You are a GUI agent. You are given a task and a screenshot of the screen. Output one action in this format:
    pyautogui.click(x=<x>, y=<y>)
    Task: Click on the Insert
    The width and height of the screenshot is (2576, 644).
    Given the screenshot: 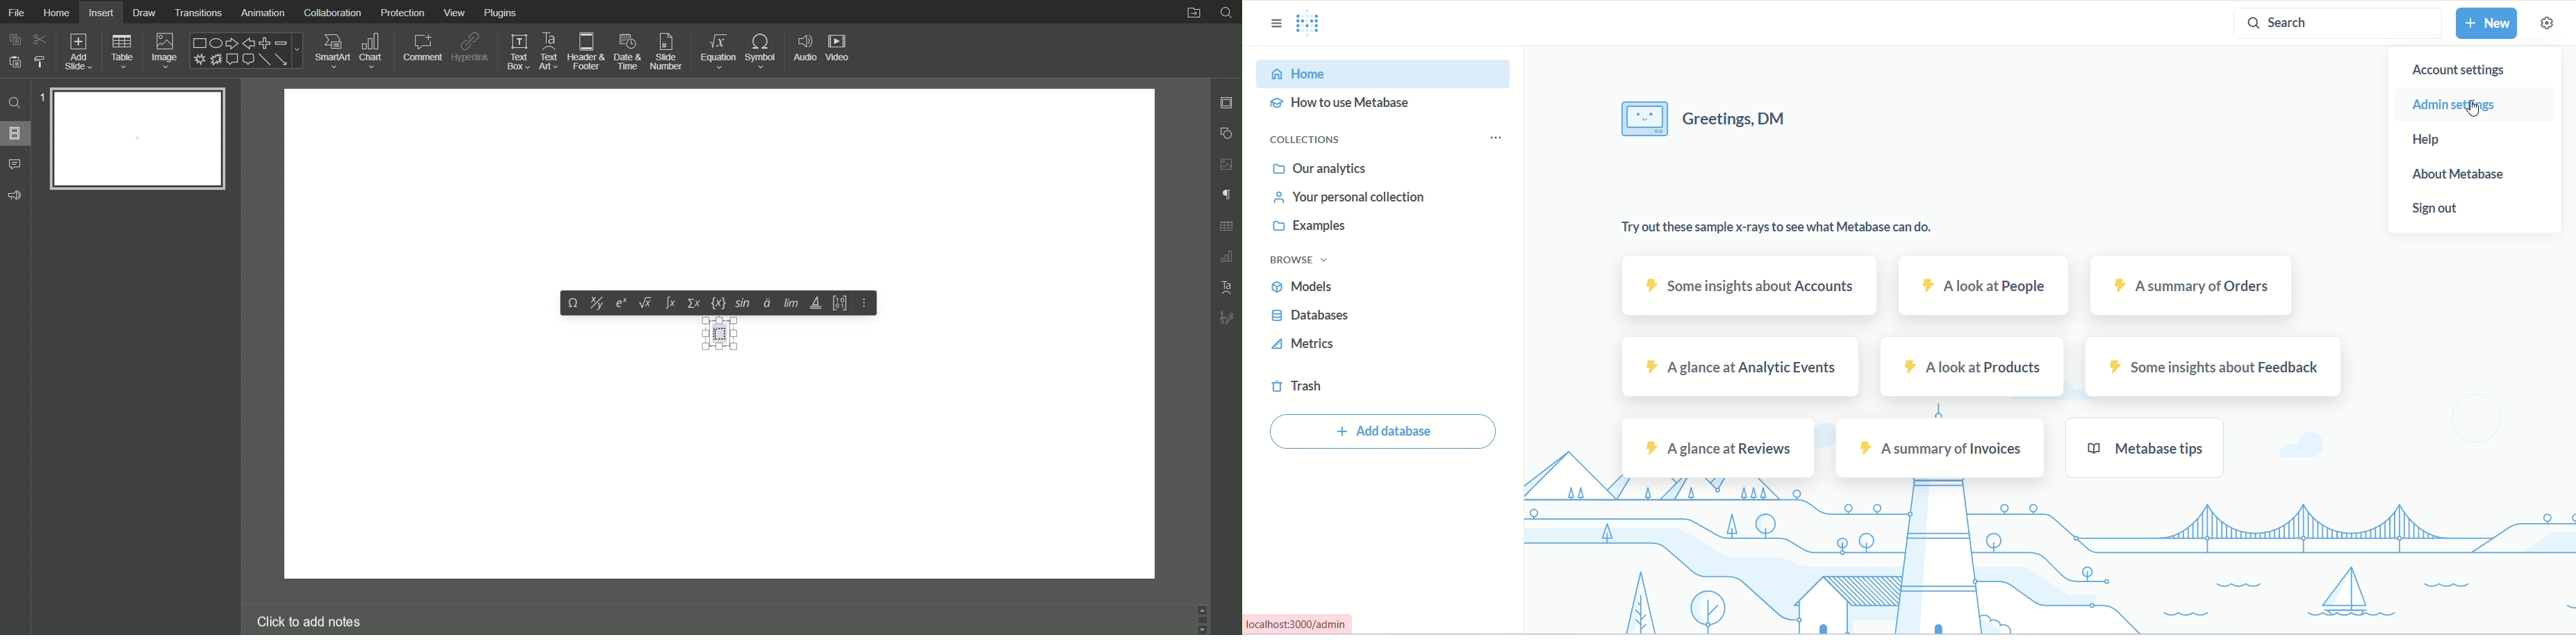 What is the action you would take?
    pyautogui.click(x=103, y=12)
    